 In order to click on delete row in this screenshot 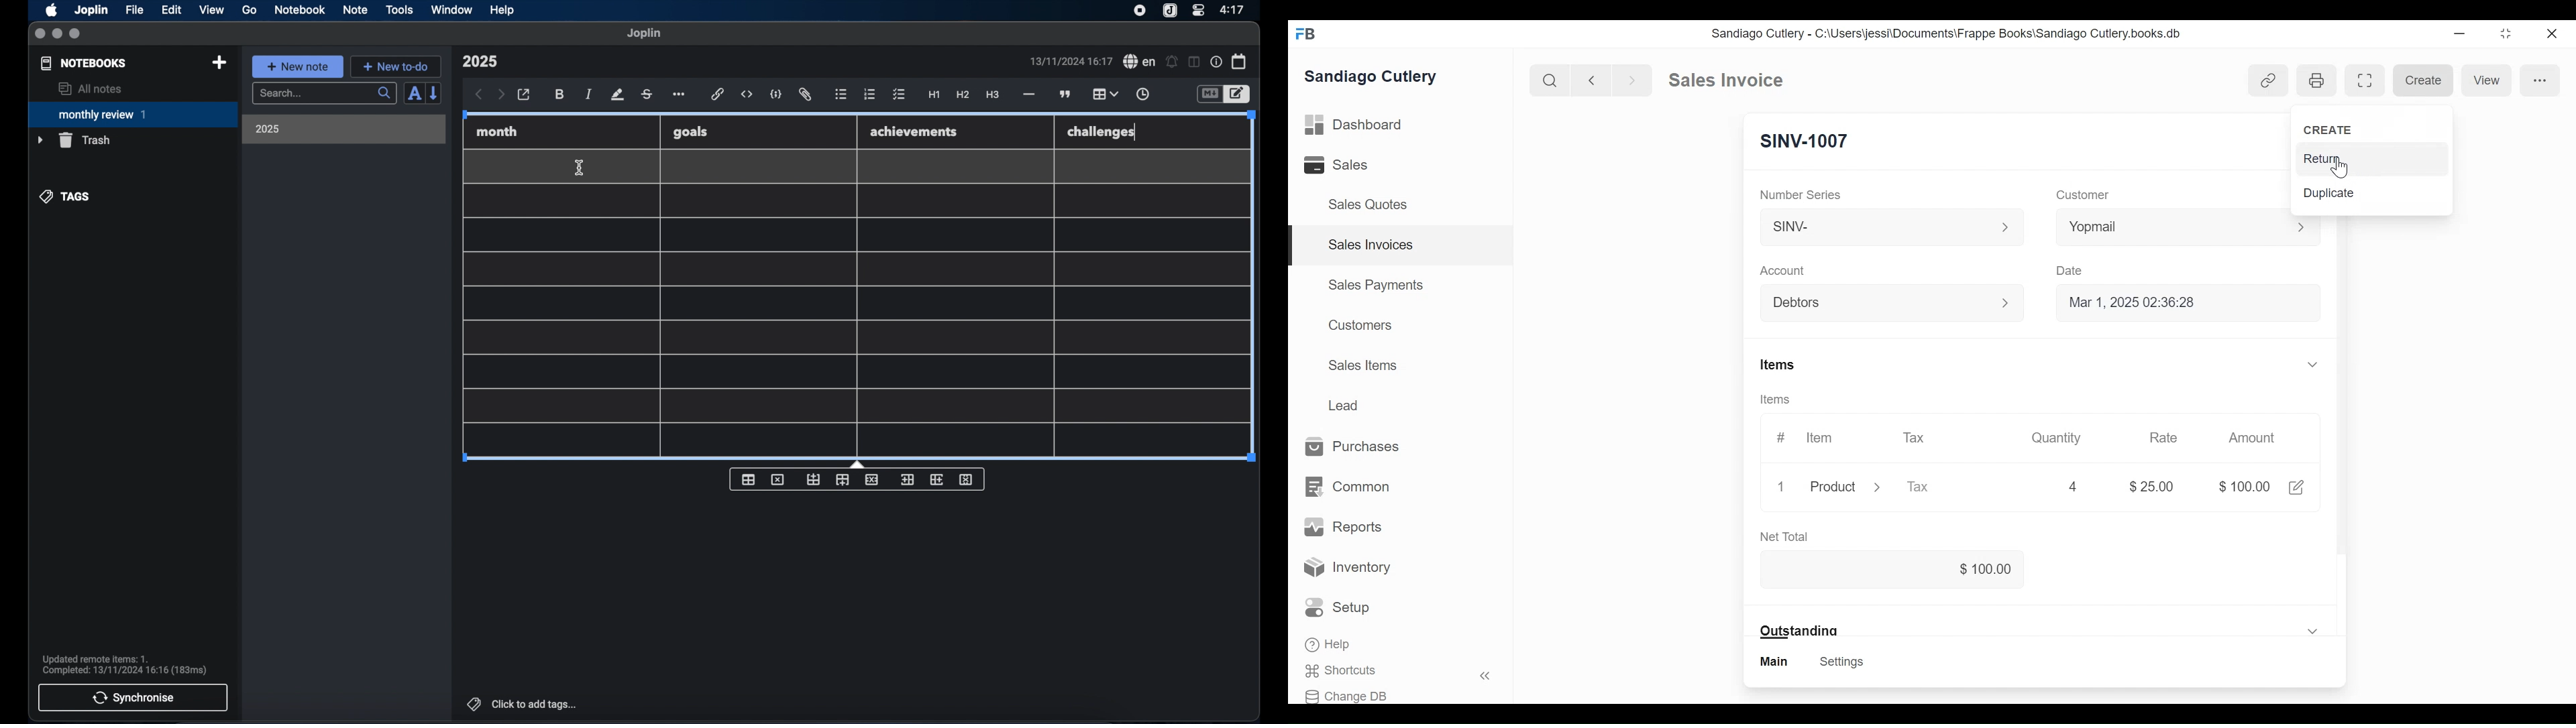, I will do `click(873, 479)`.